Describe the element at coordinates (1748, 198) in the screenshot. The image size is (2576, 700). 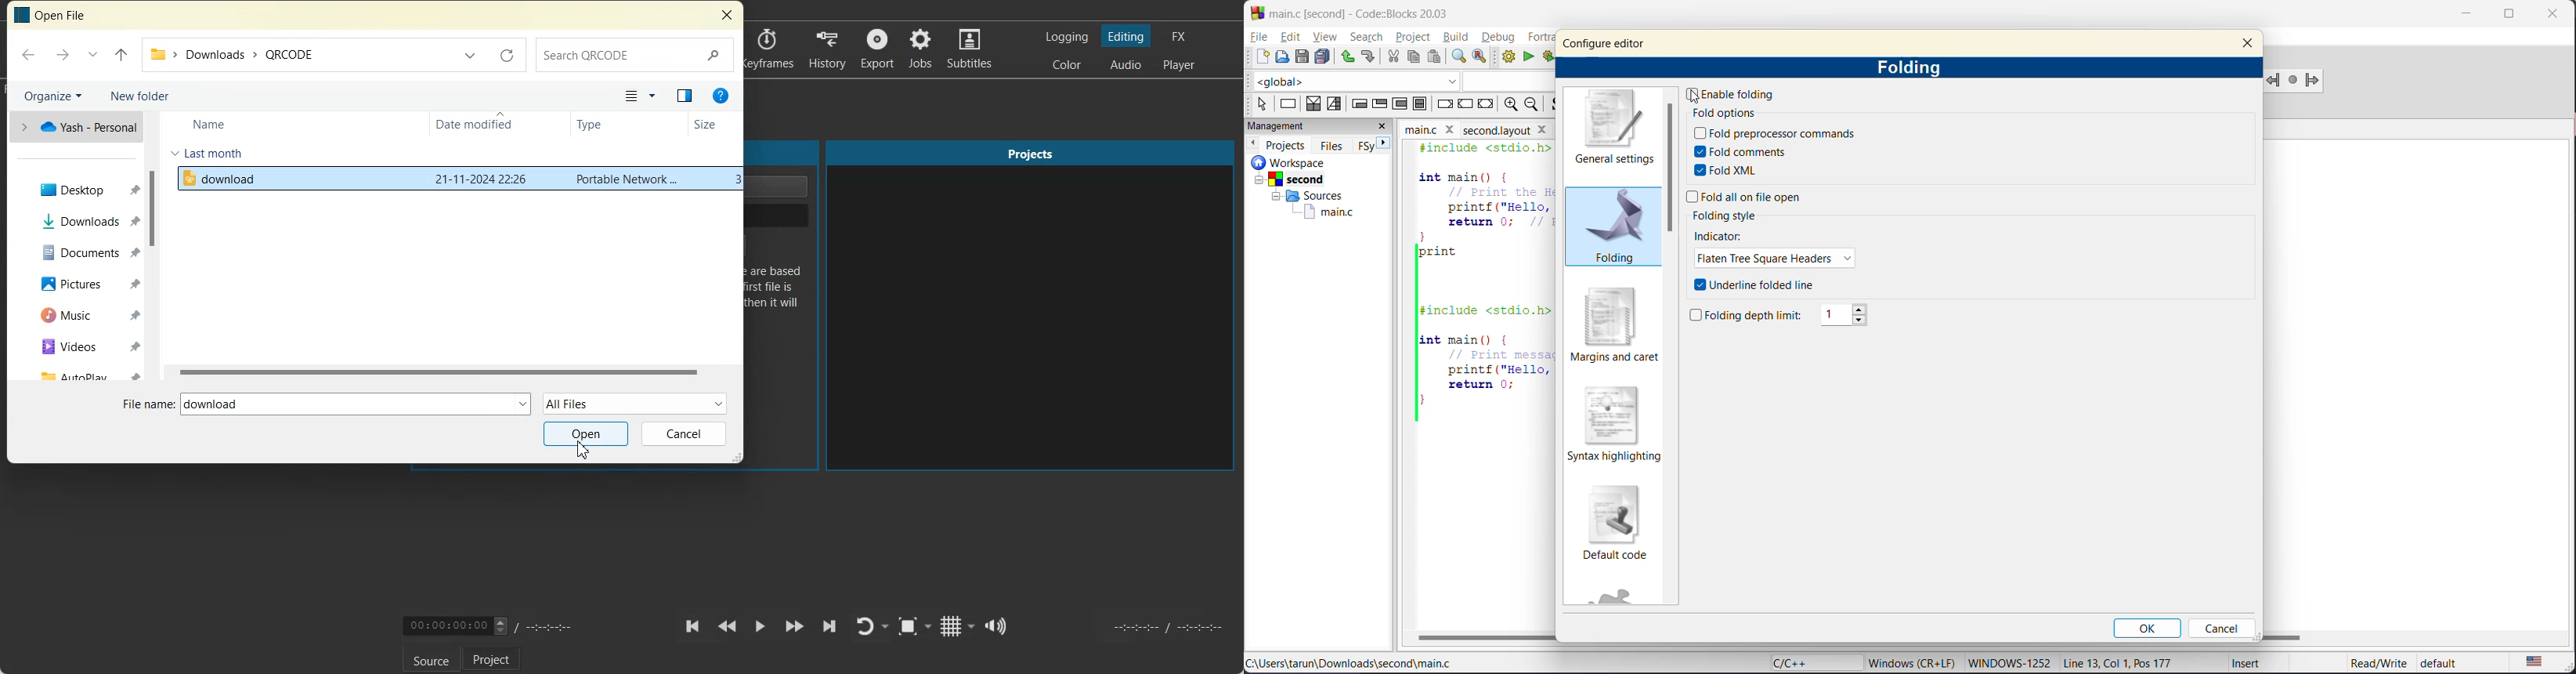
I see `fold all on file open` at that location.